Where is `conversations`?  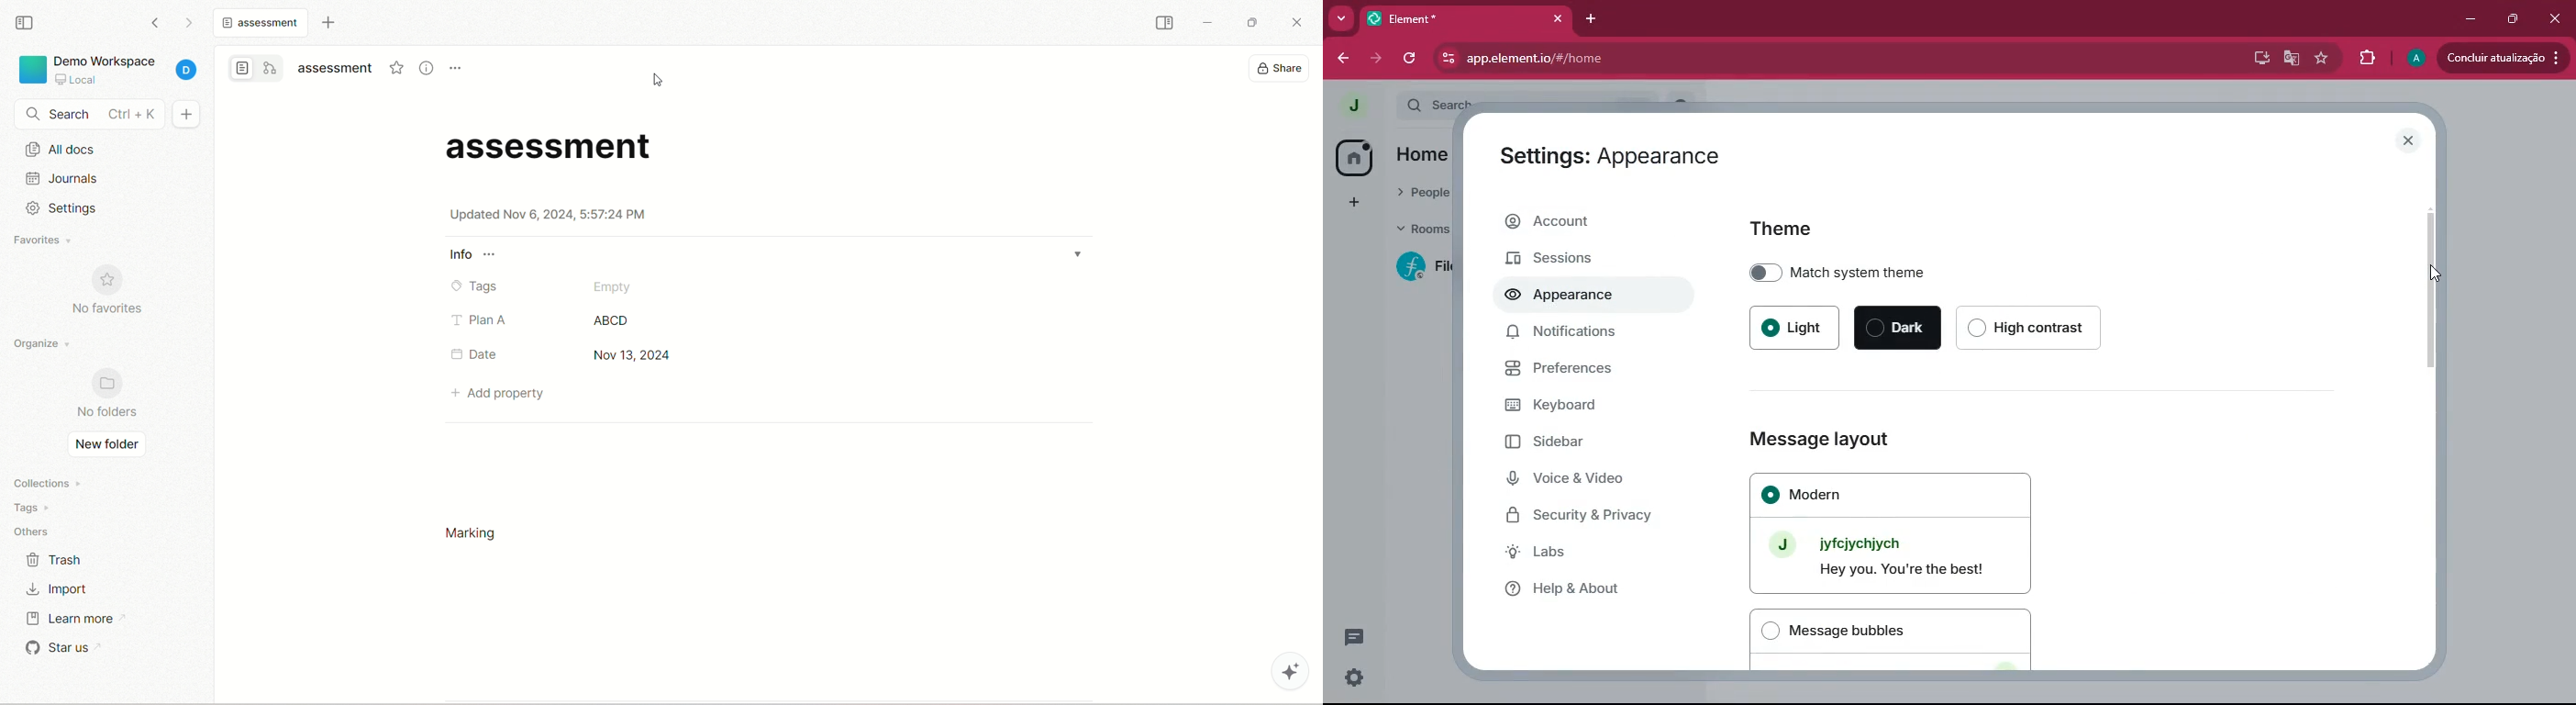 conversations is located at coordinates (1347, 635).